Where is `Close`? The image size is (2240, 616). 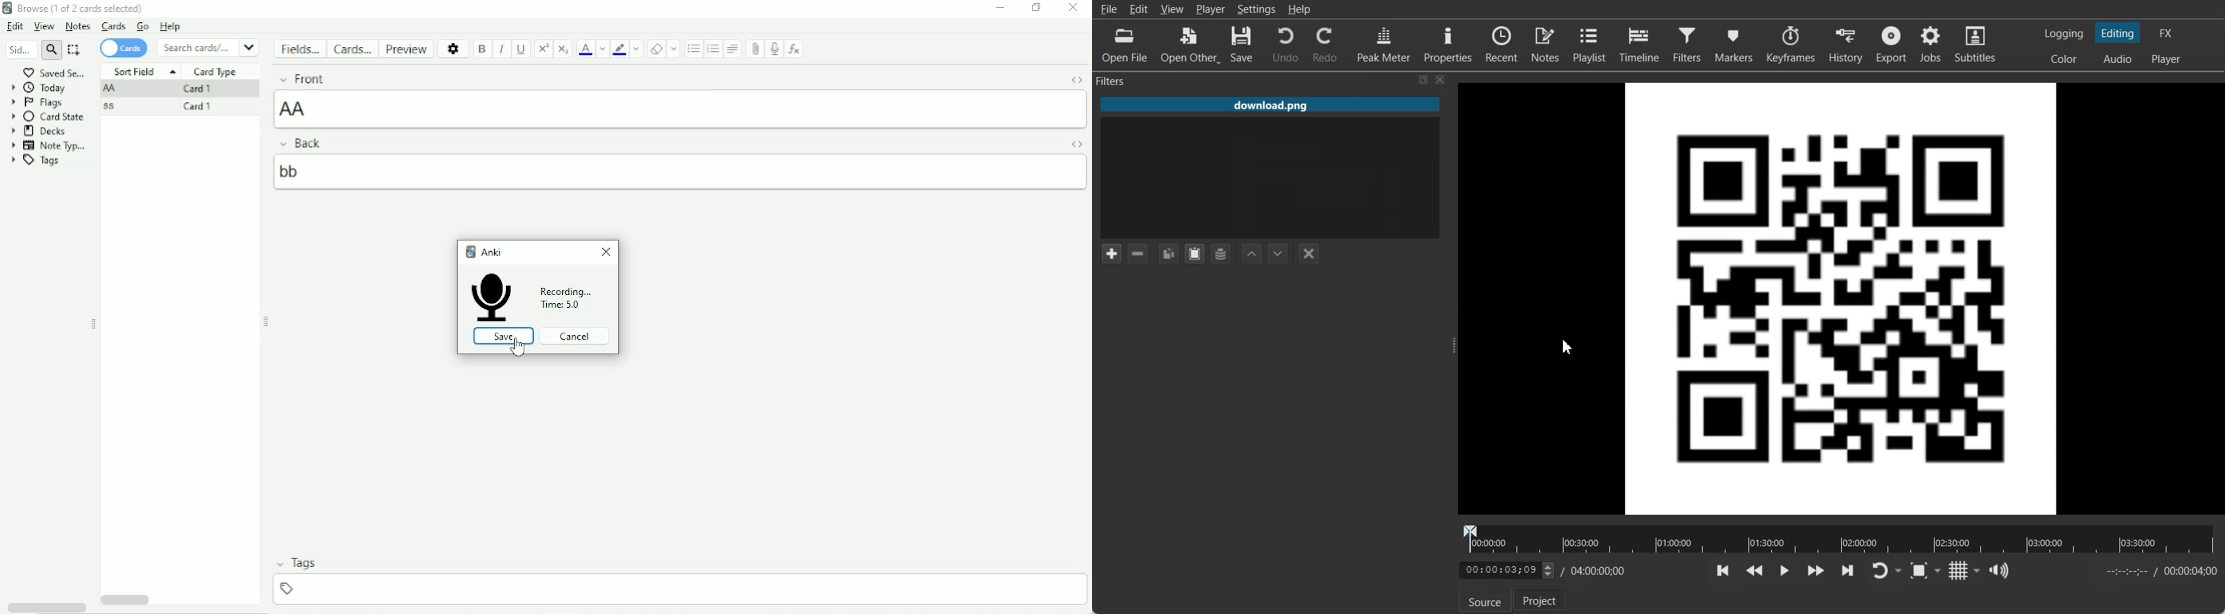
Close is located at coordinates (606, 255).